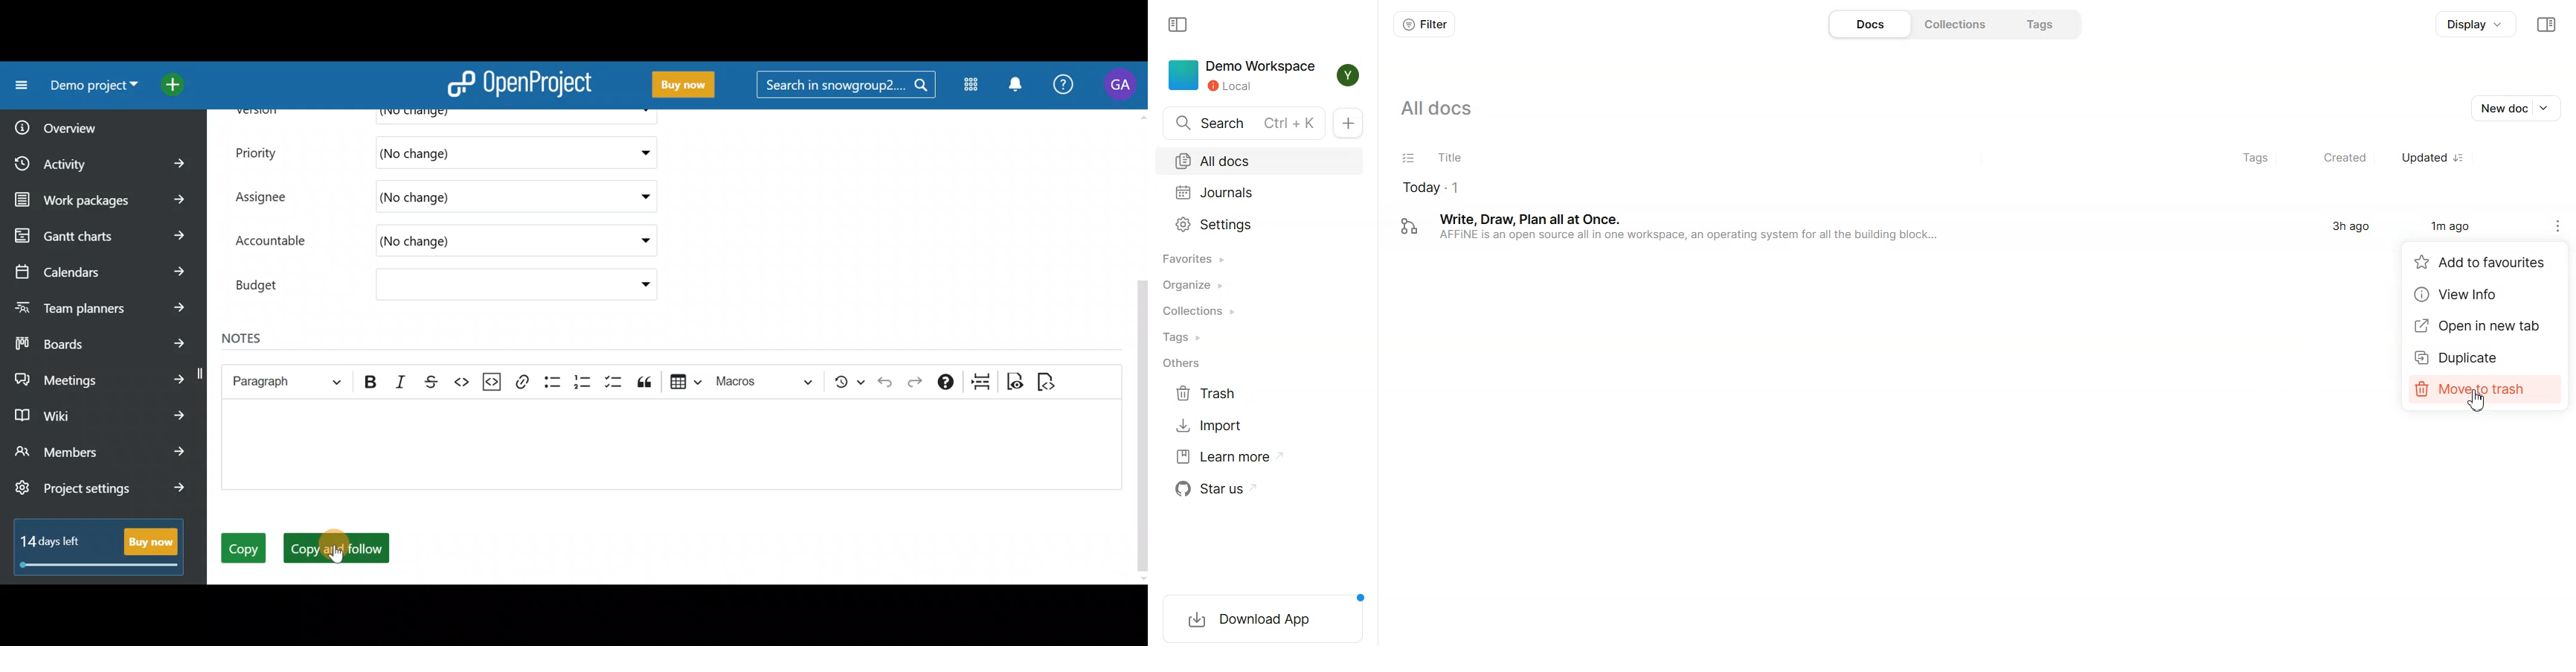 The width and height of the screenshot is (2576, 672). What do you see at coordinates (101, 340) in the screenshot?
I see `Boards` at bounding box center [101, 340].